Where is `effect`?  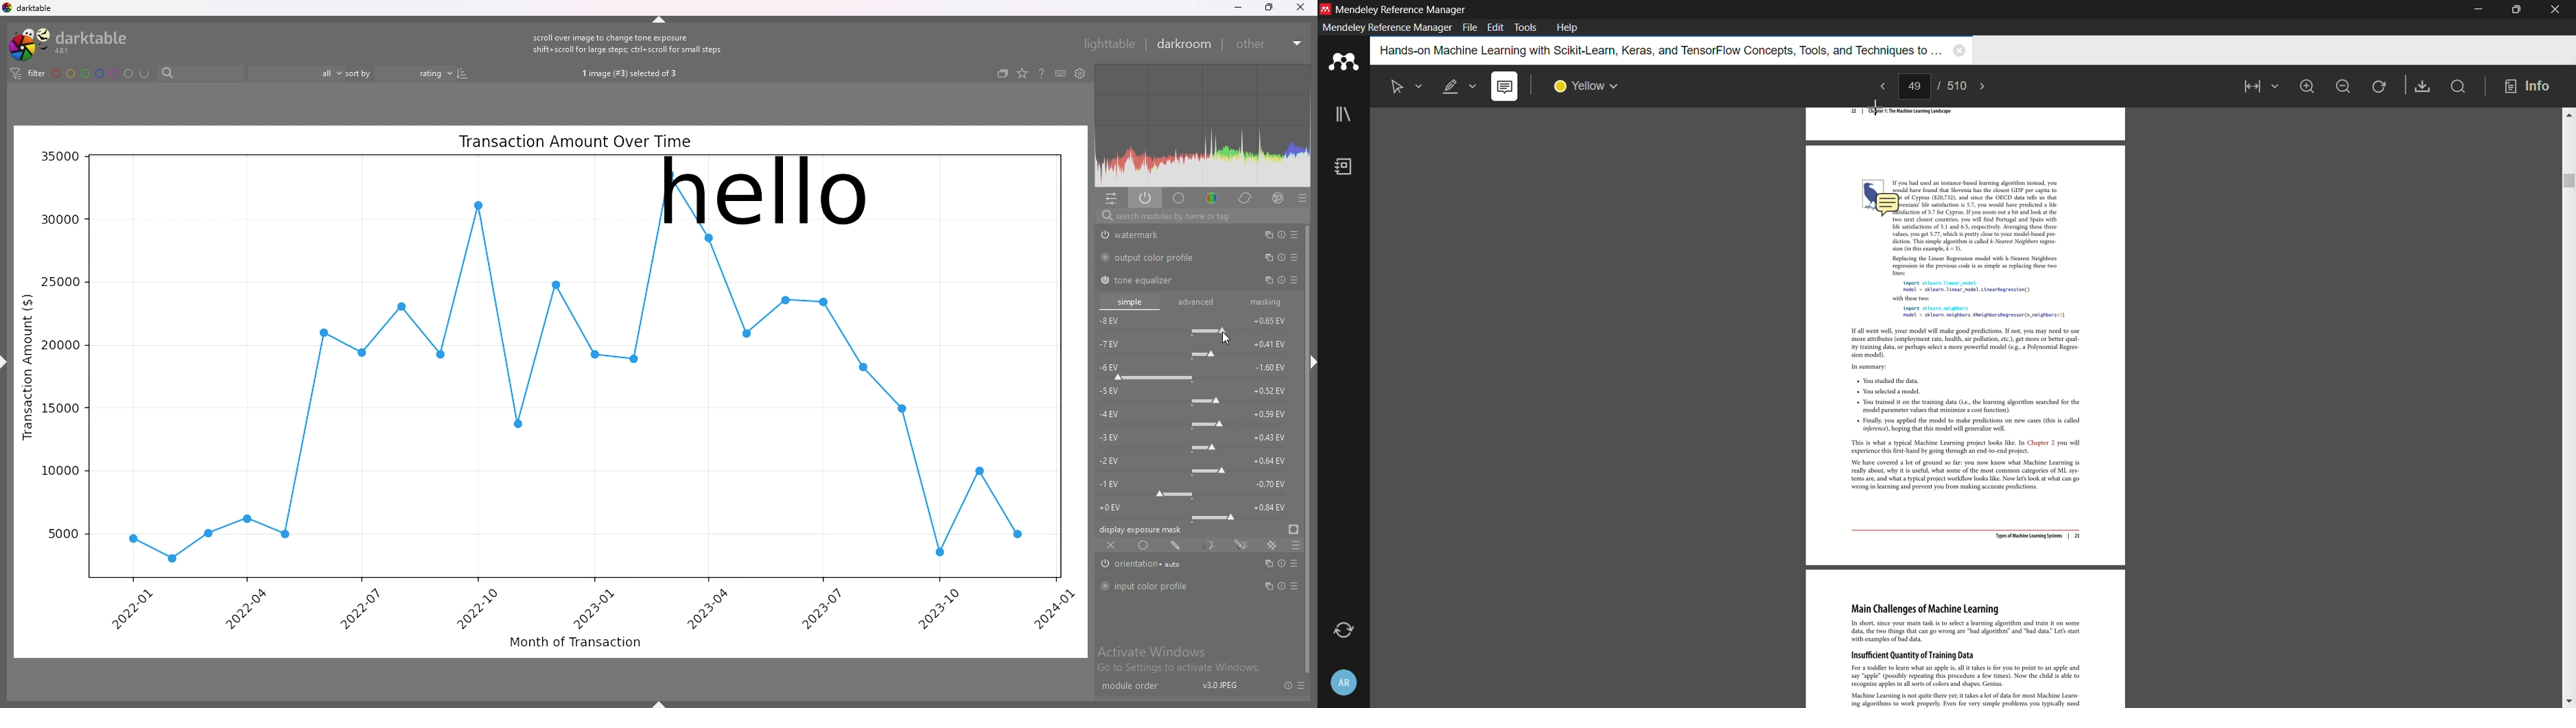
effect is located at coordinates (1278, 198).